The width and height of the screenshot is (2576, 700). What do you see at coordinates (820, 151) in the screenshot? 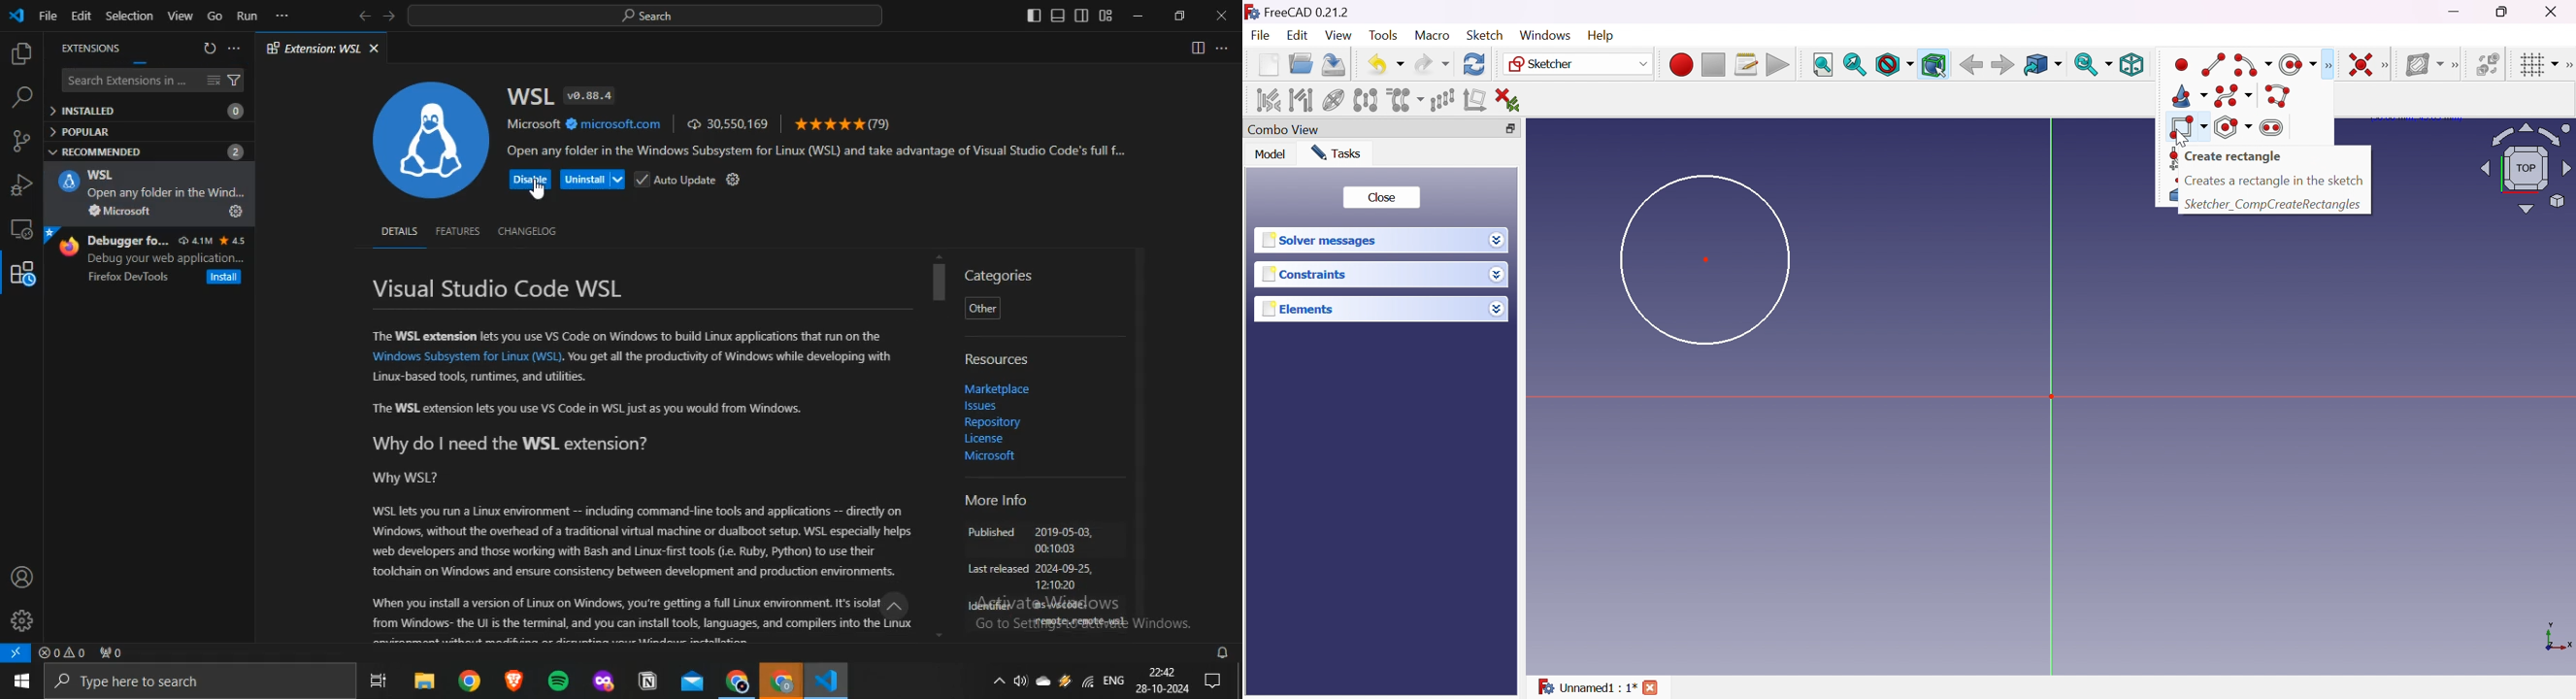
I see `Open any folder in the Windows Subsystem for Linux (WSL) and take advantage of Visual Studio Code's full f...` at bounding box center [820, 151].